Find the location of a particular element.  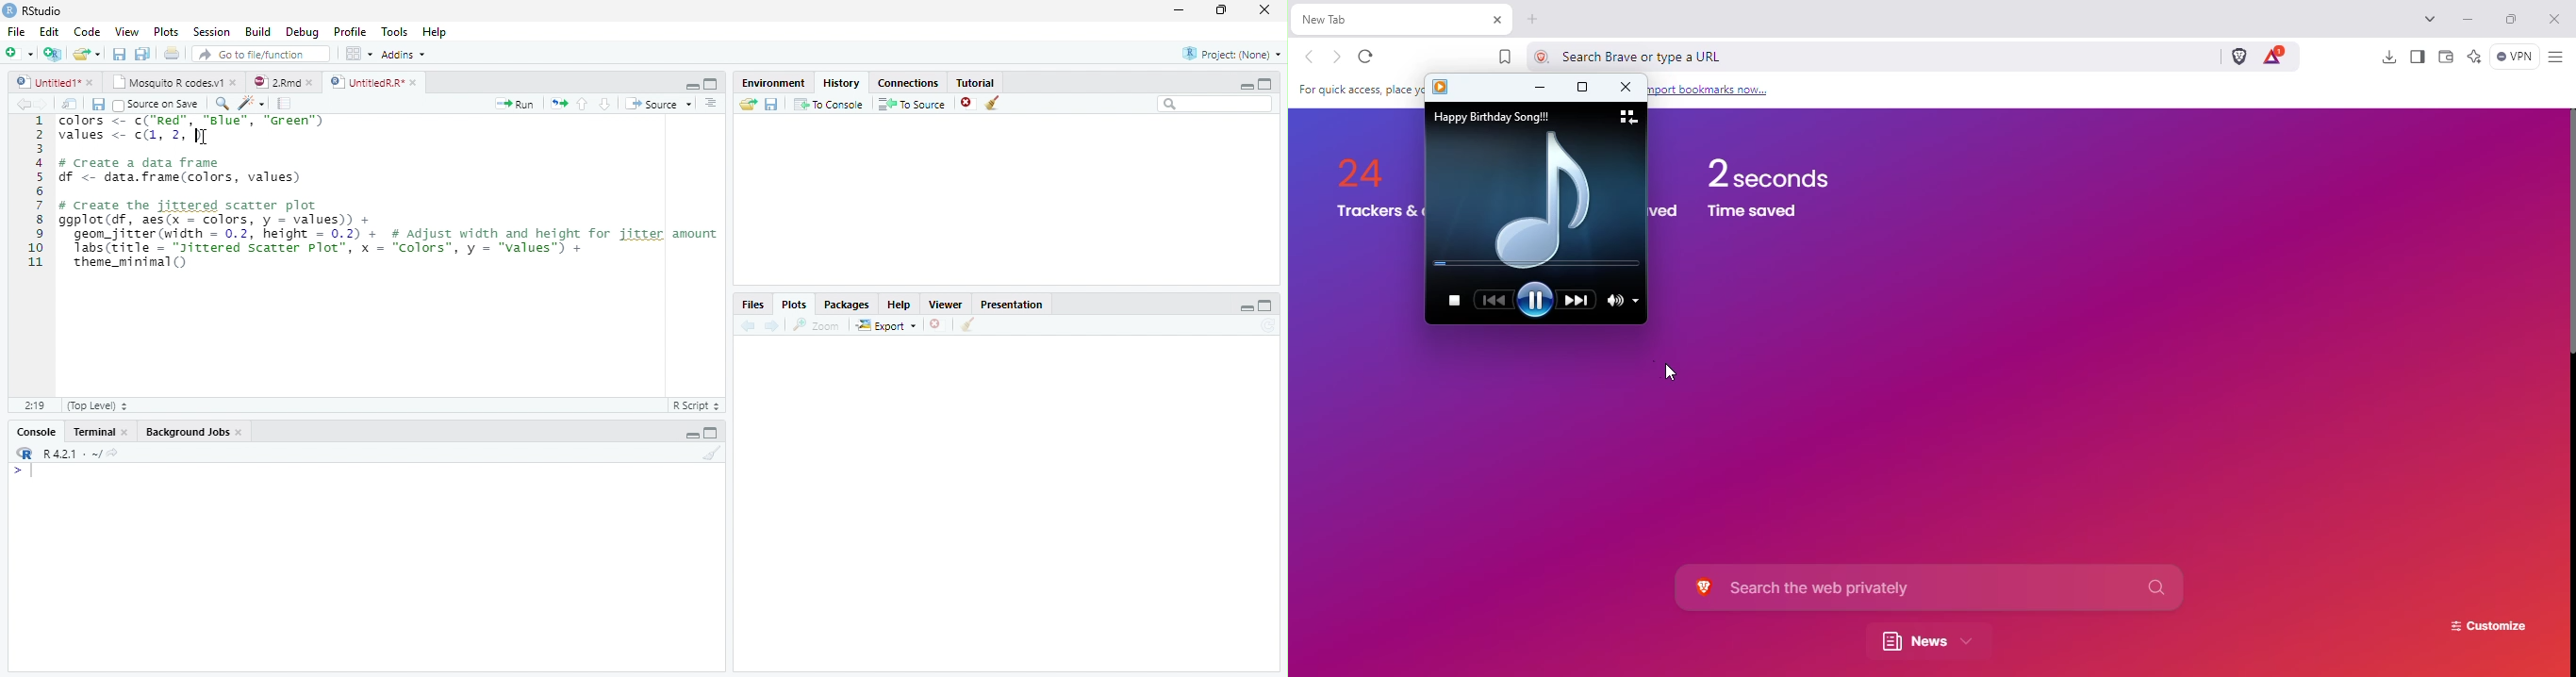

2.Rmd is located at coordinates (274, 82).